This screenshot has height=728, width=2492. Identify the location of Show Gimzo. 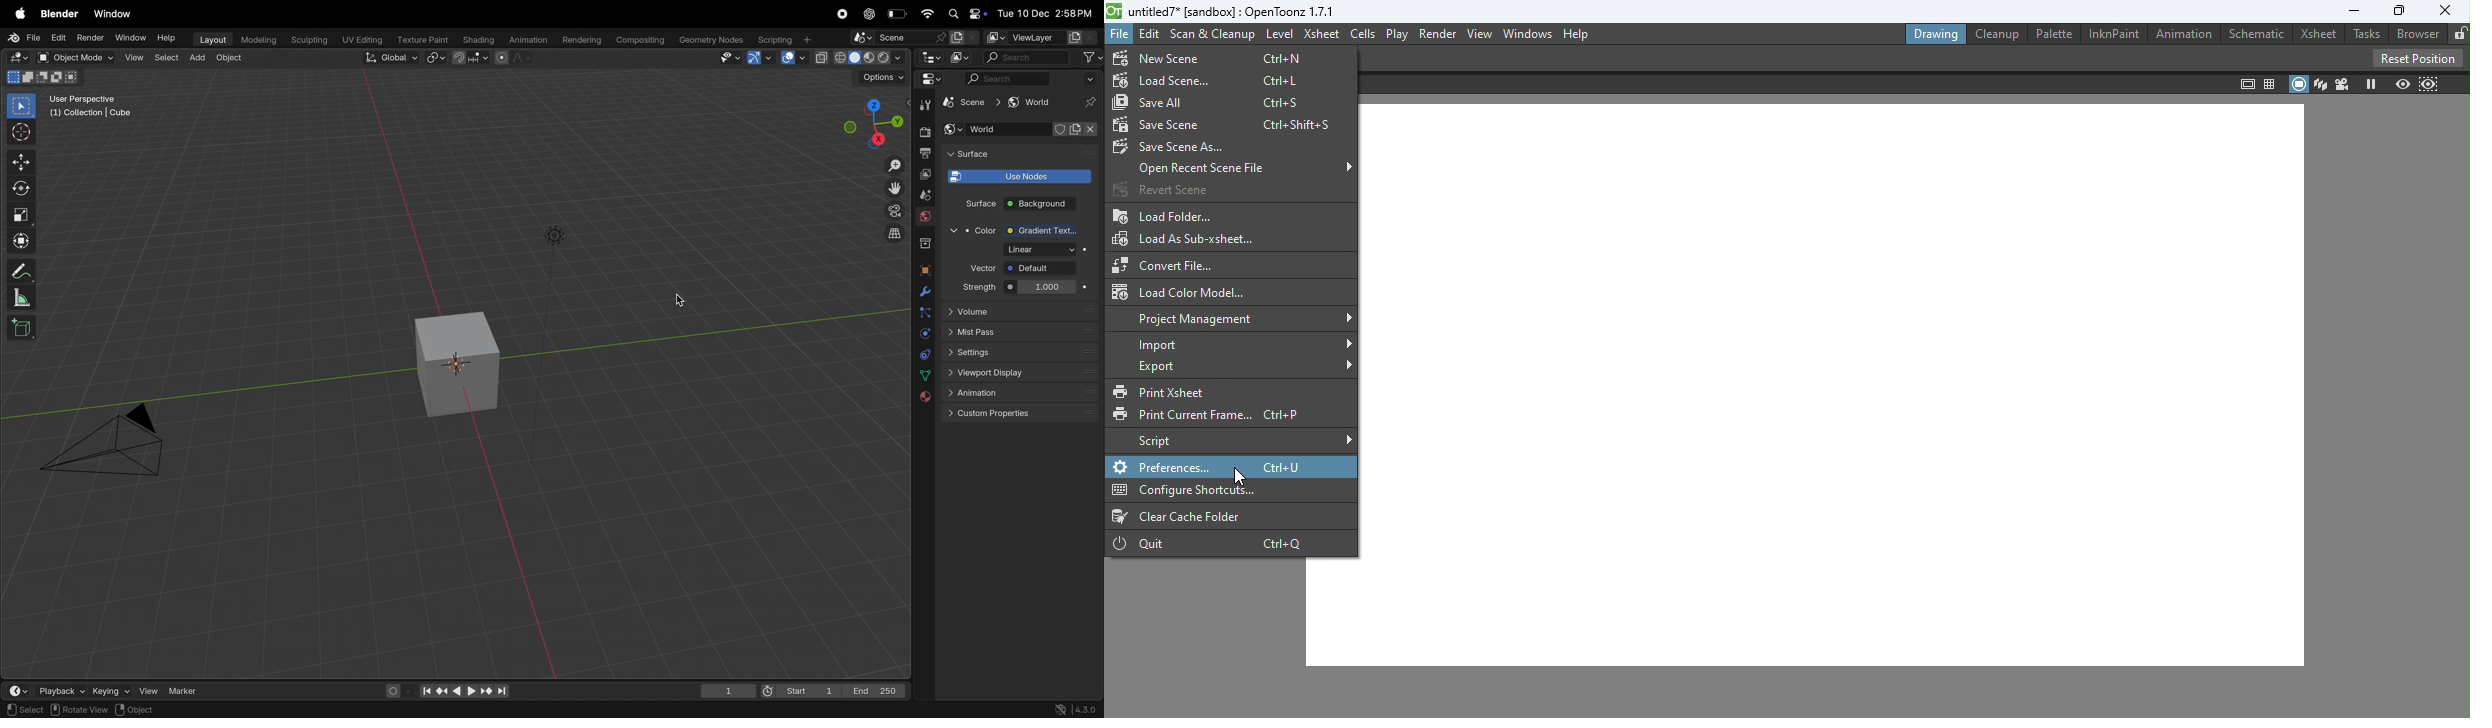
(759, 59).